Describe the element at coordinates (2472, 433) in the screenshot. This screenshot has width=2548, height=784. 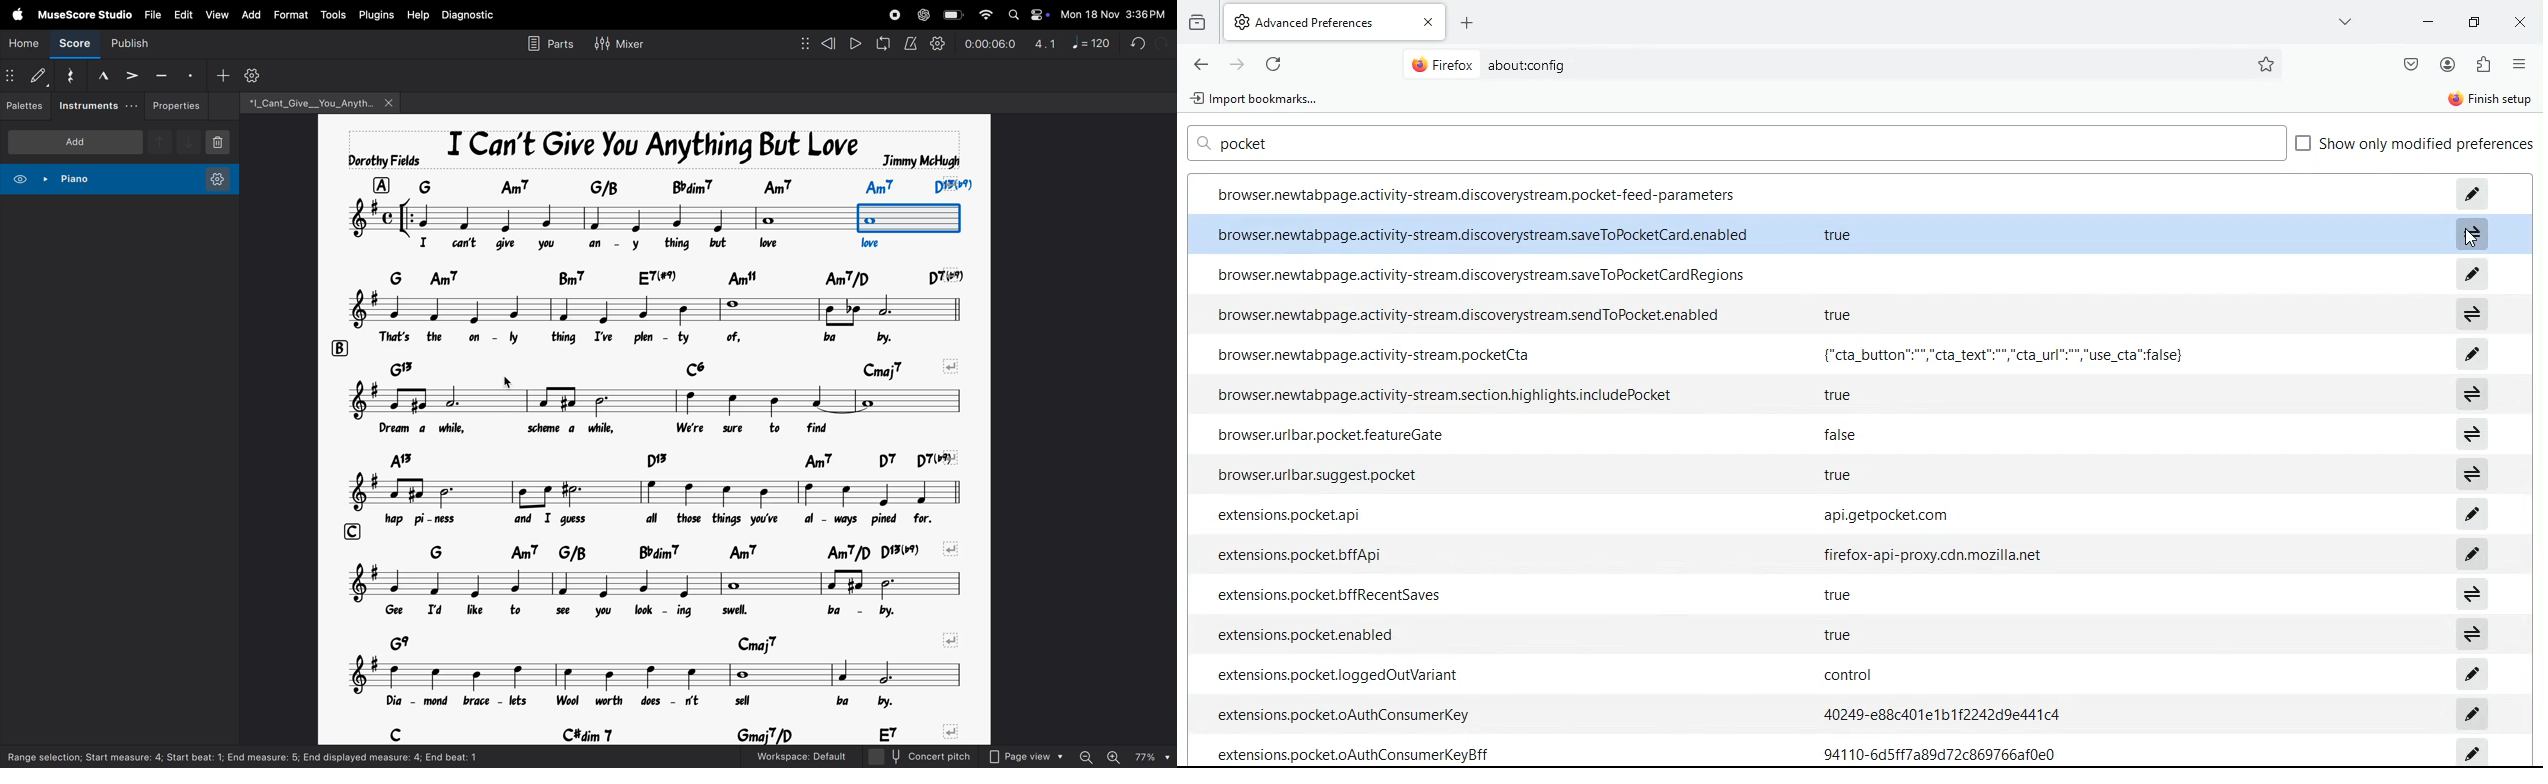
I see `switch` at that location.